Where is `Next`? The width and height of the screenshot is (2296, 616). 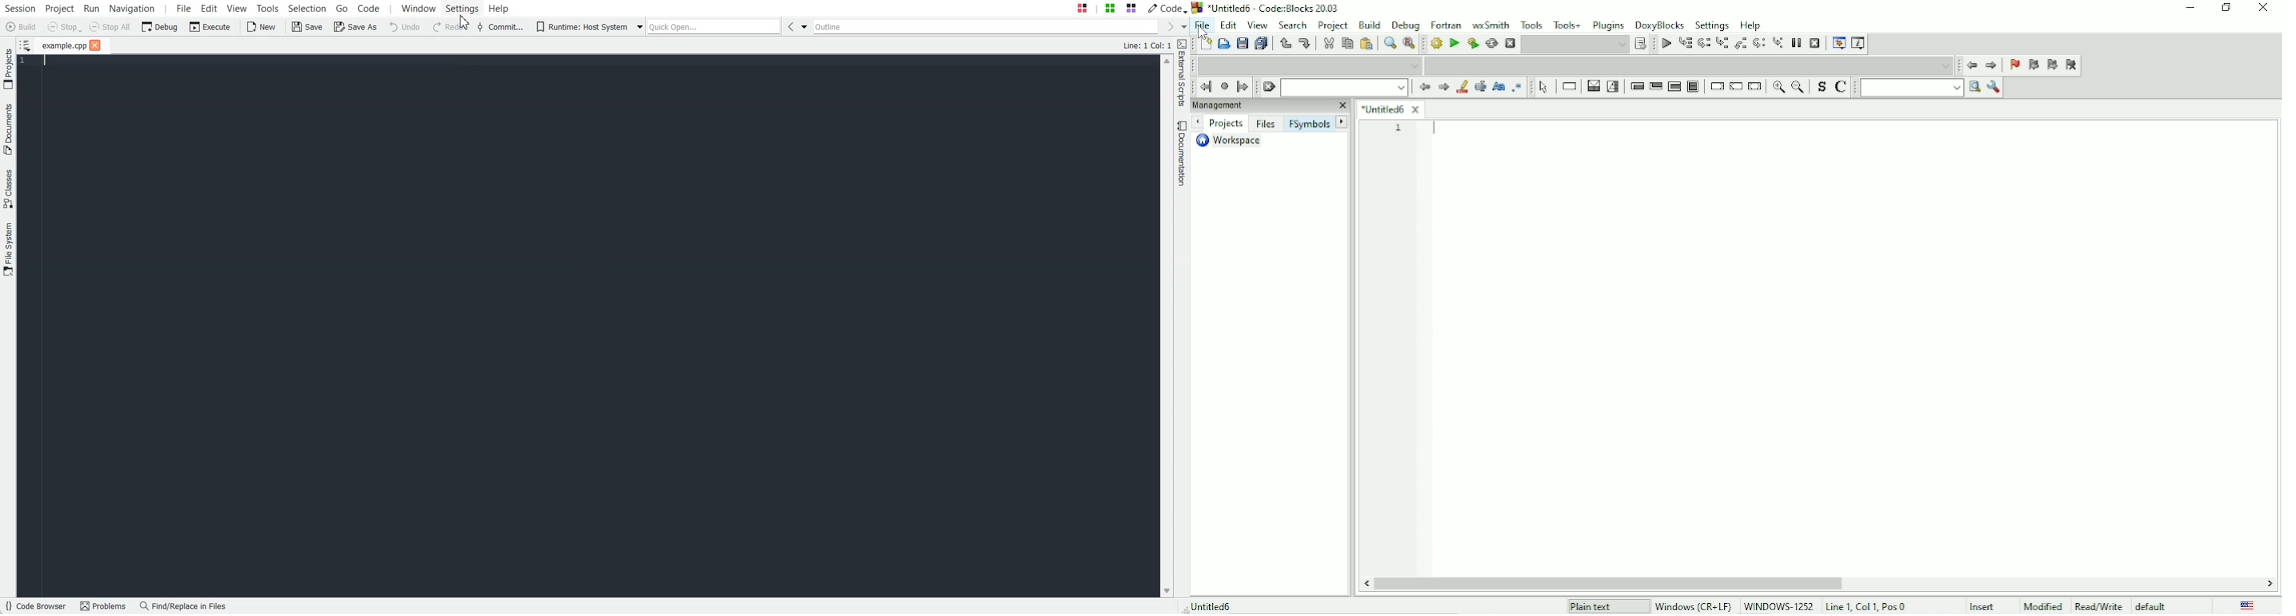
Next is located at coordinates (1342, 121).